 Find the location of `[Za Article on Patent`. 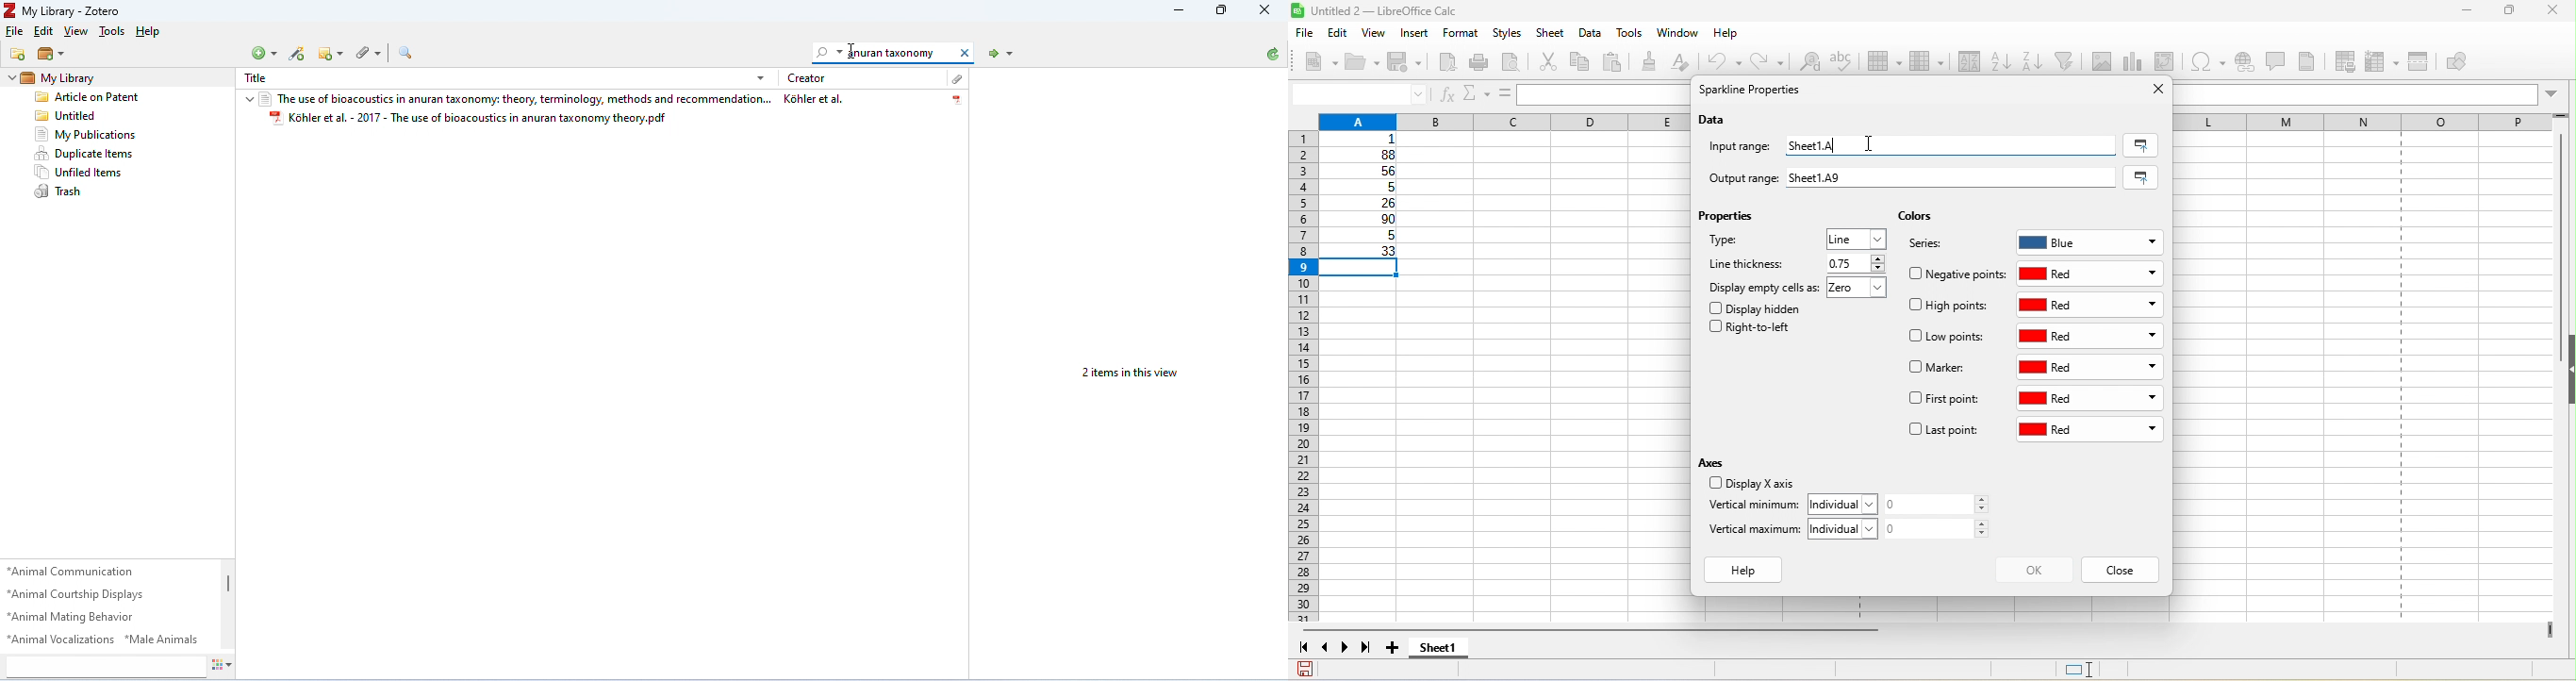

[Za Article on Patent is located at coordinates (98, 95).